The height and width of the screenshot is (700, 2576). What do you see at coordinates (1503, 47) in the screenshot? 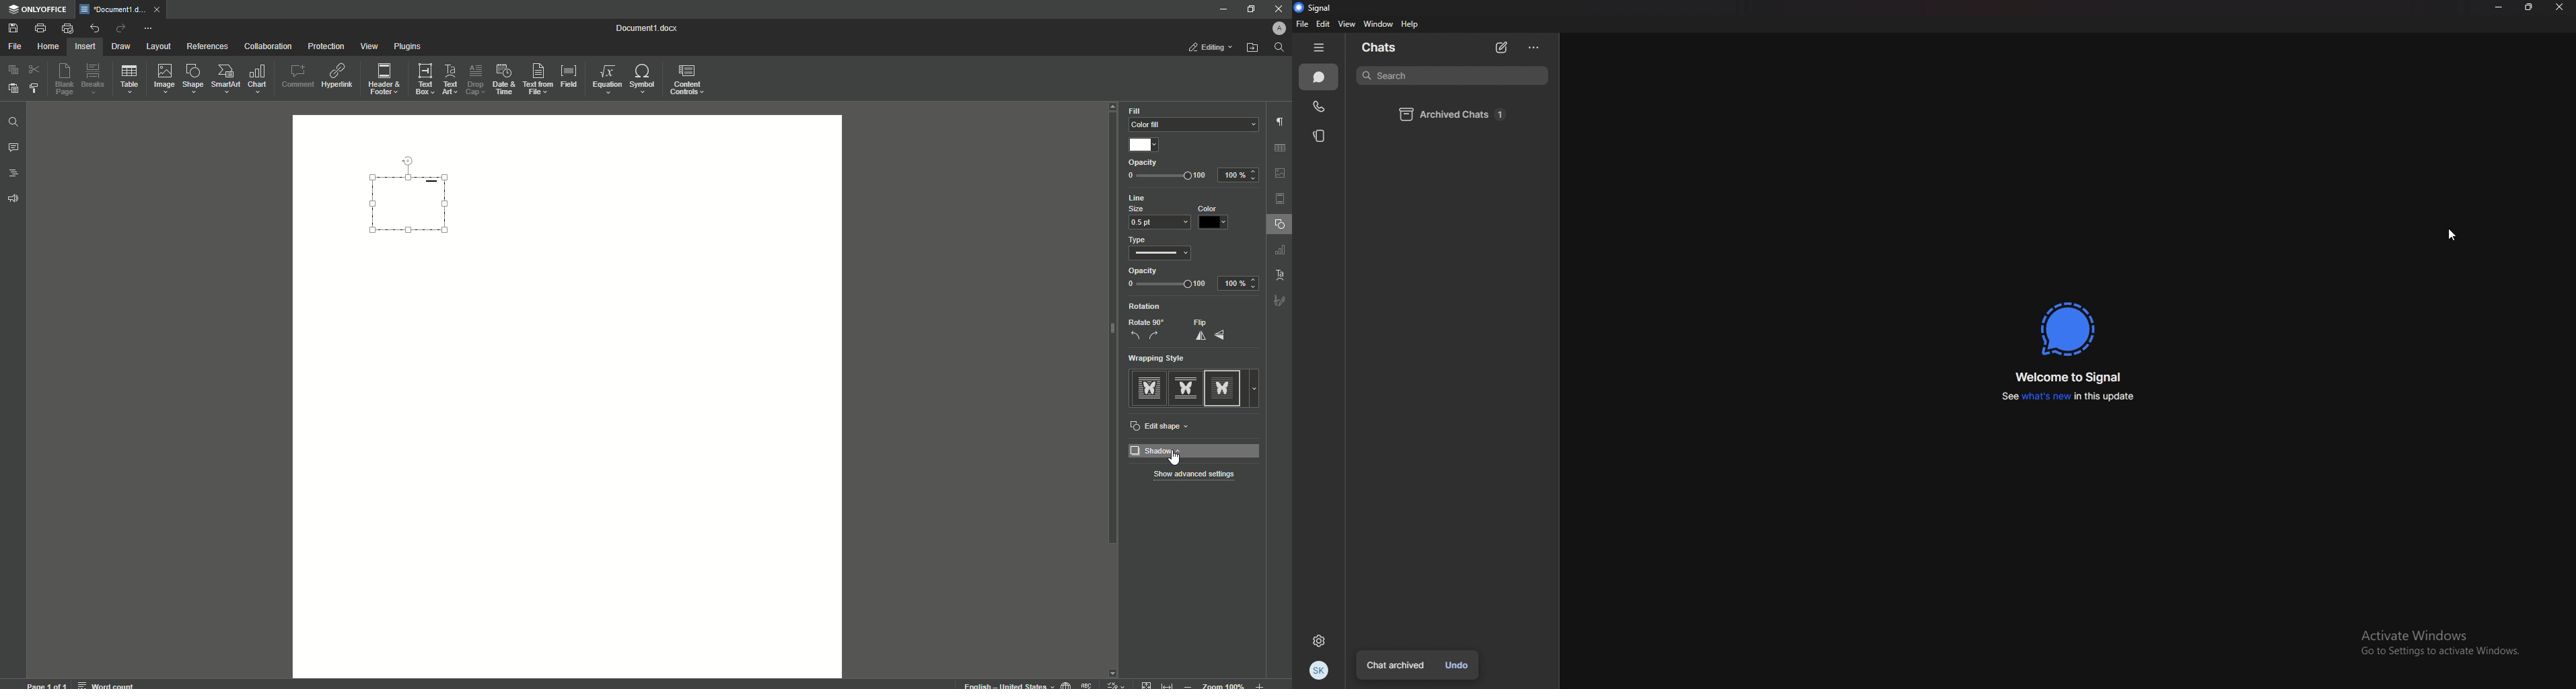
I see `new chat` at bounding box center [1503, 47].